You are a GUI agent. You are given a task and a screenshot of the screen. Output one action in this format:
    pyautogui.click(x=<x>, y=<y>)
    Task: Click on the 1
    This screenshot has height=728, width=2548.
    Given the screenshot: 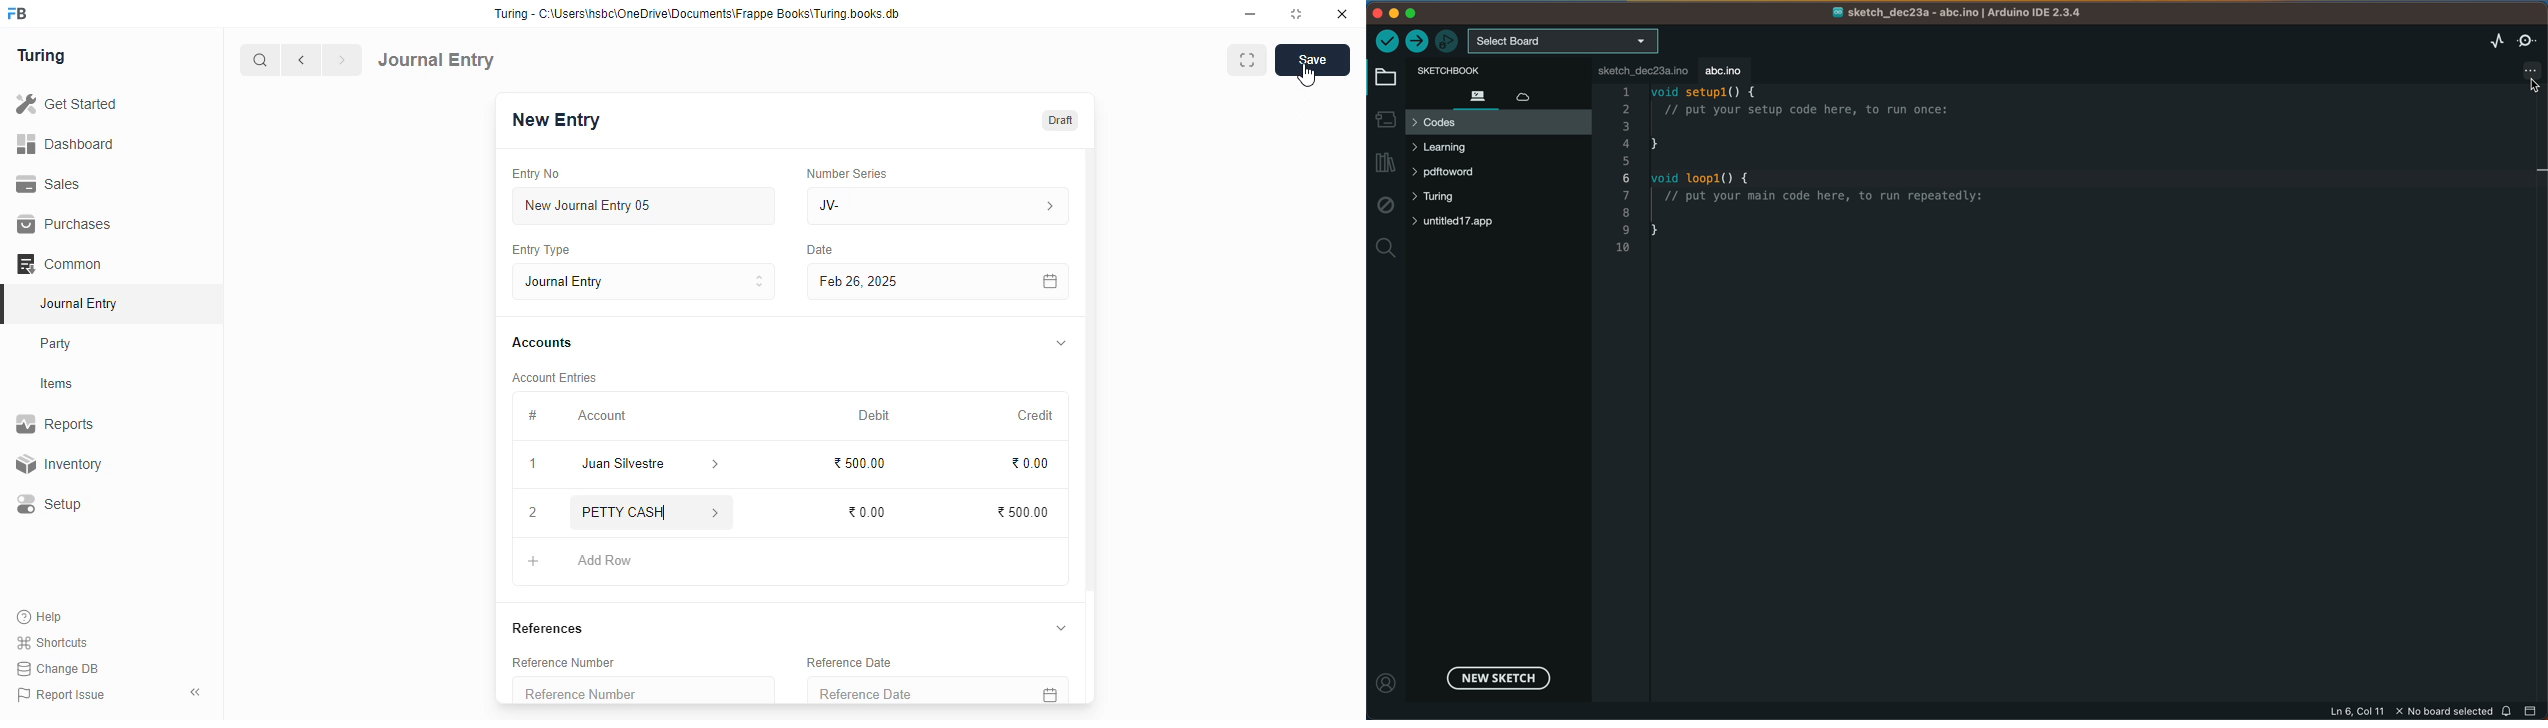 What is the action you would take?
    pyautogui.click(x=535, y=466)
    